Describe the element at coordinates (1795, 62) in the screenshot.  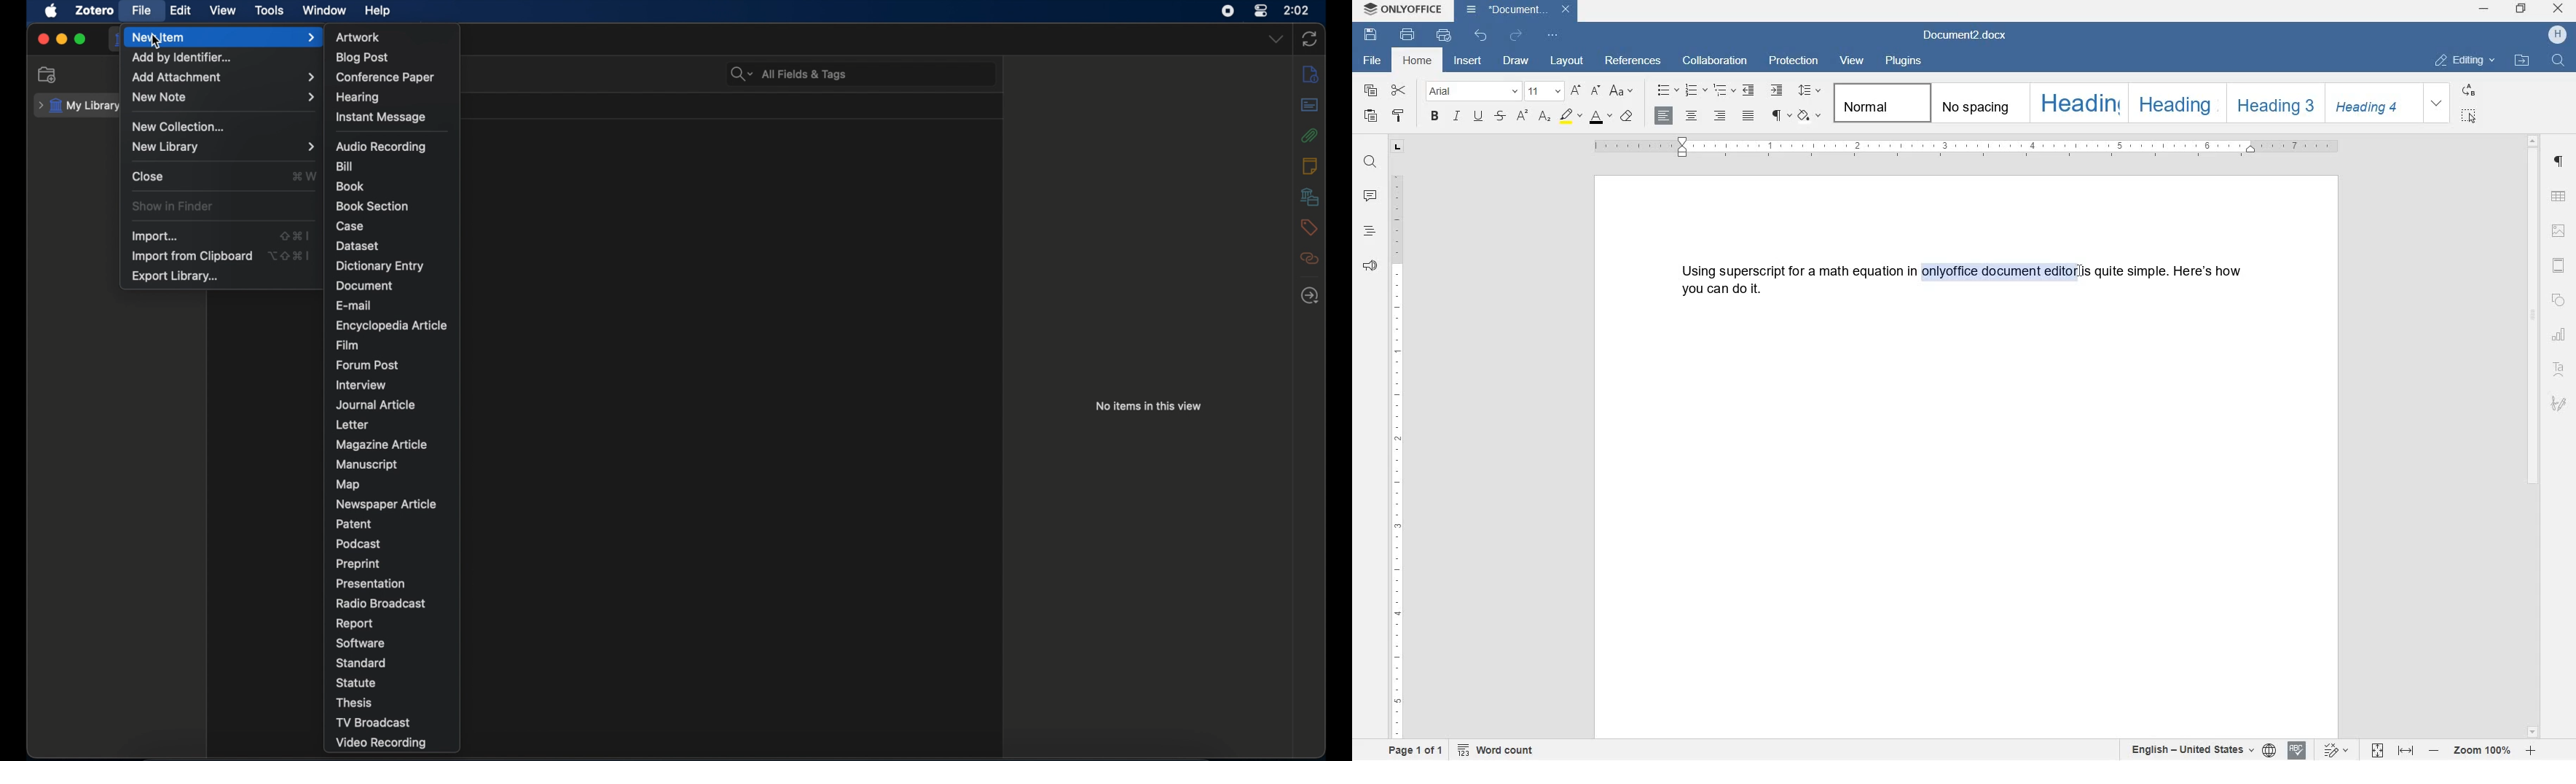
I see `protection` at that location.